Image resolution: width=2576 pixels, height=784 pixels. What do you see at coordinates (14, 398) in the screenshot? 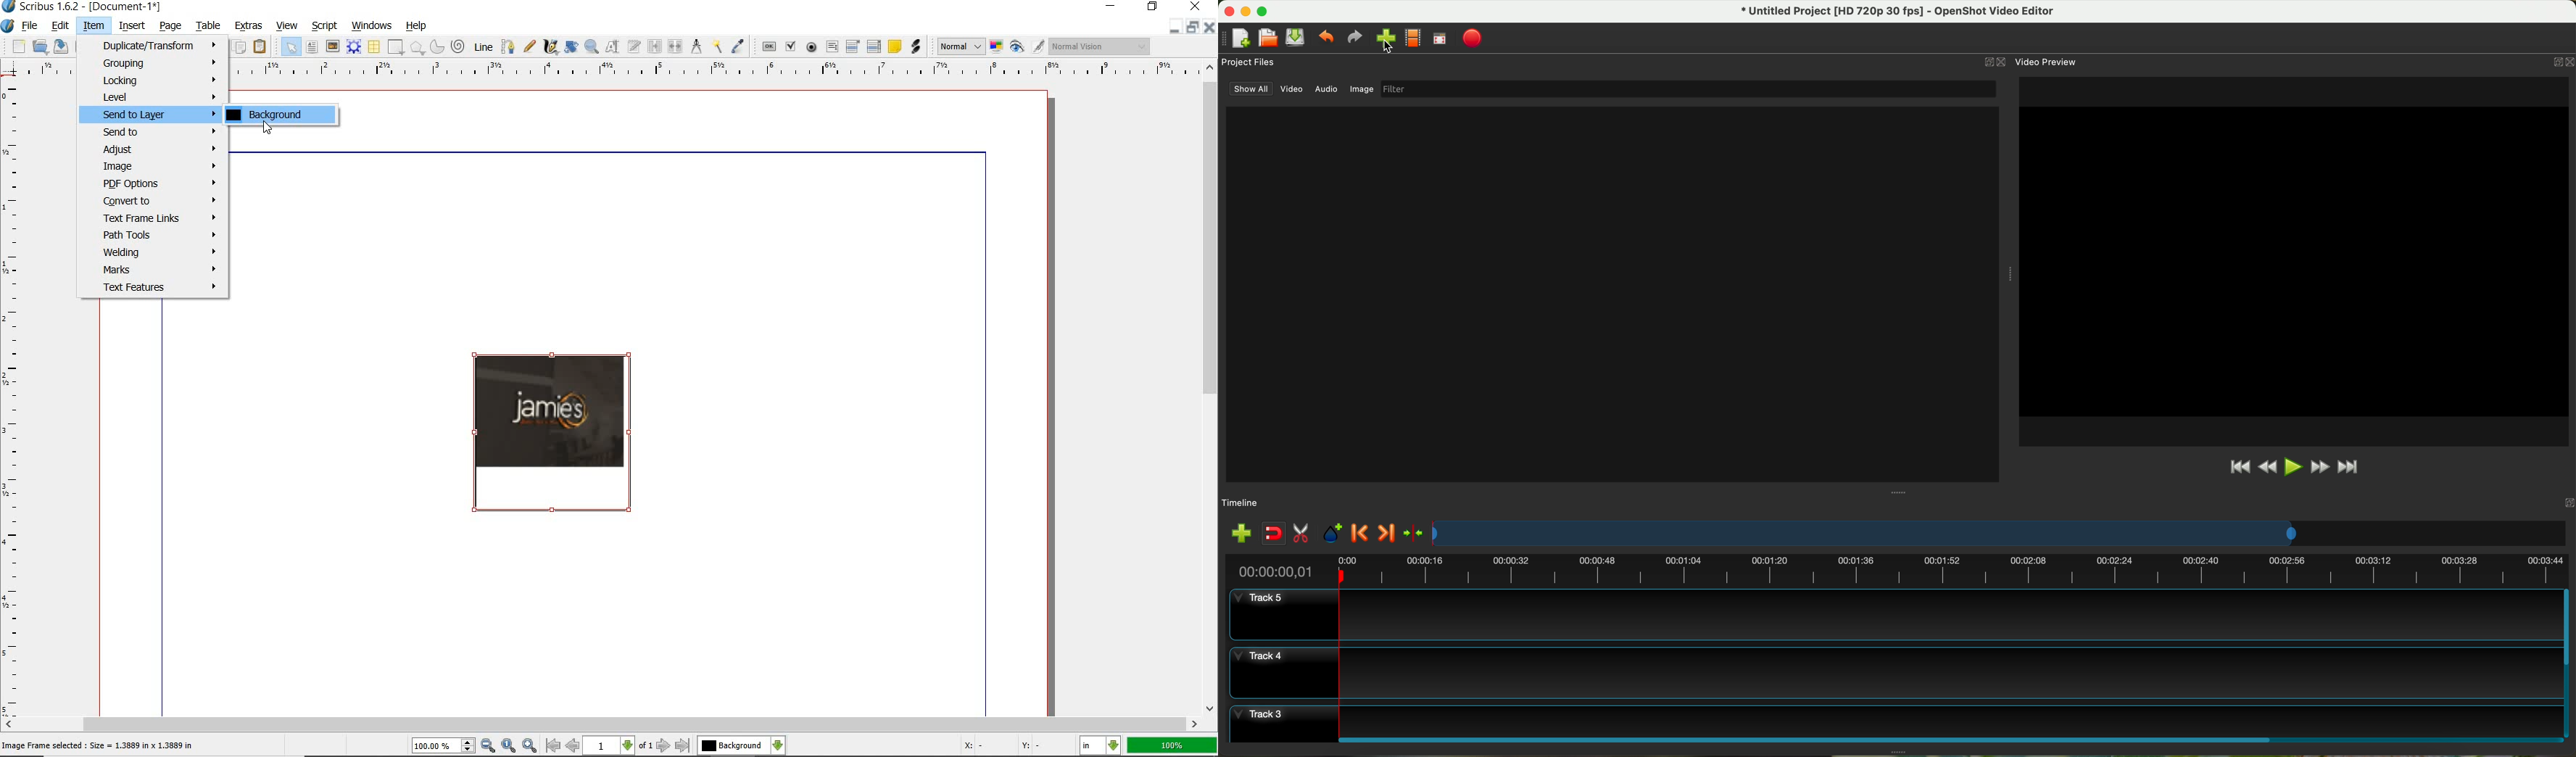
I see `Vertical Margin` at bounding box center [14, 398].